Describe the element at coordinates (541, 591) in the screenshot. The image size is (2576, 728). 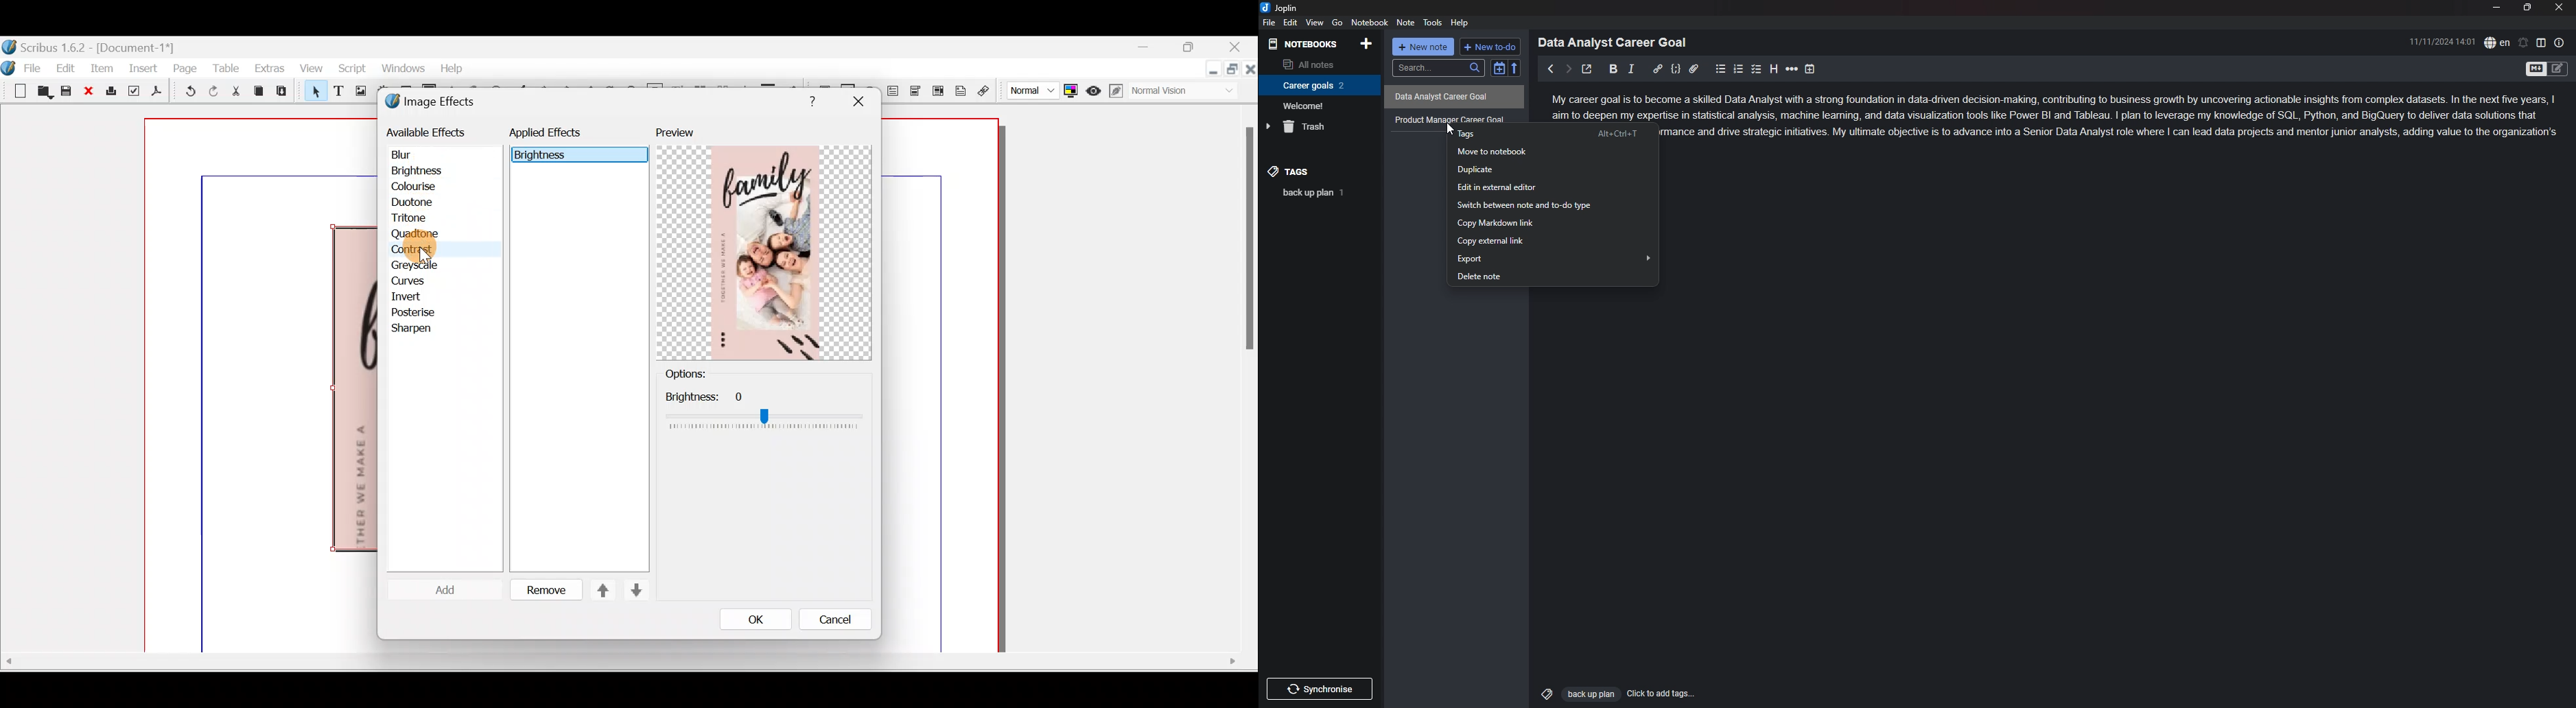
I see `Remove` at that location.